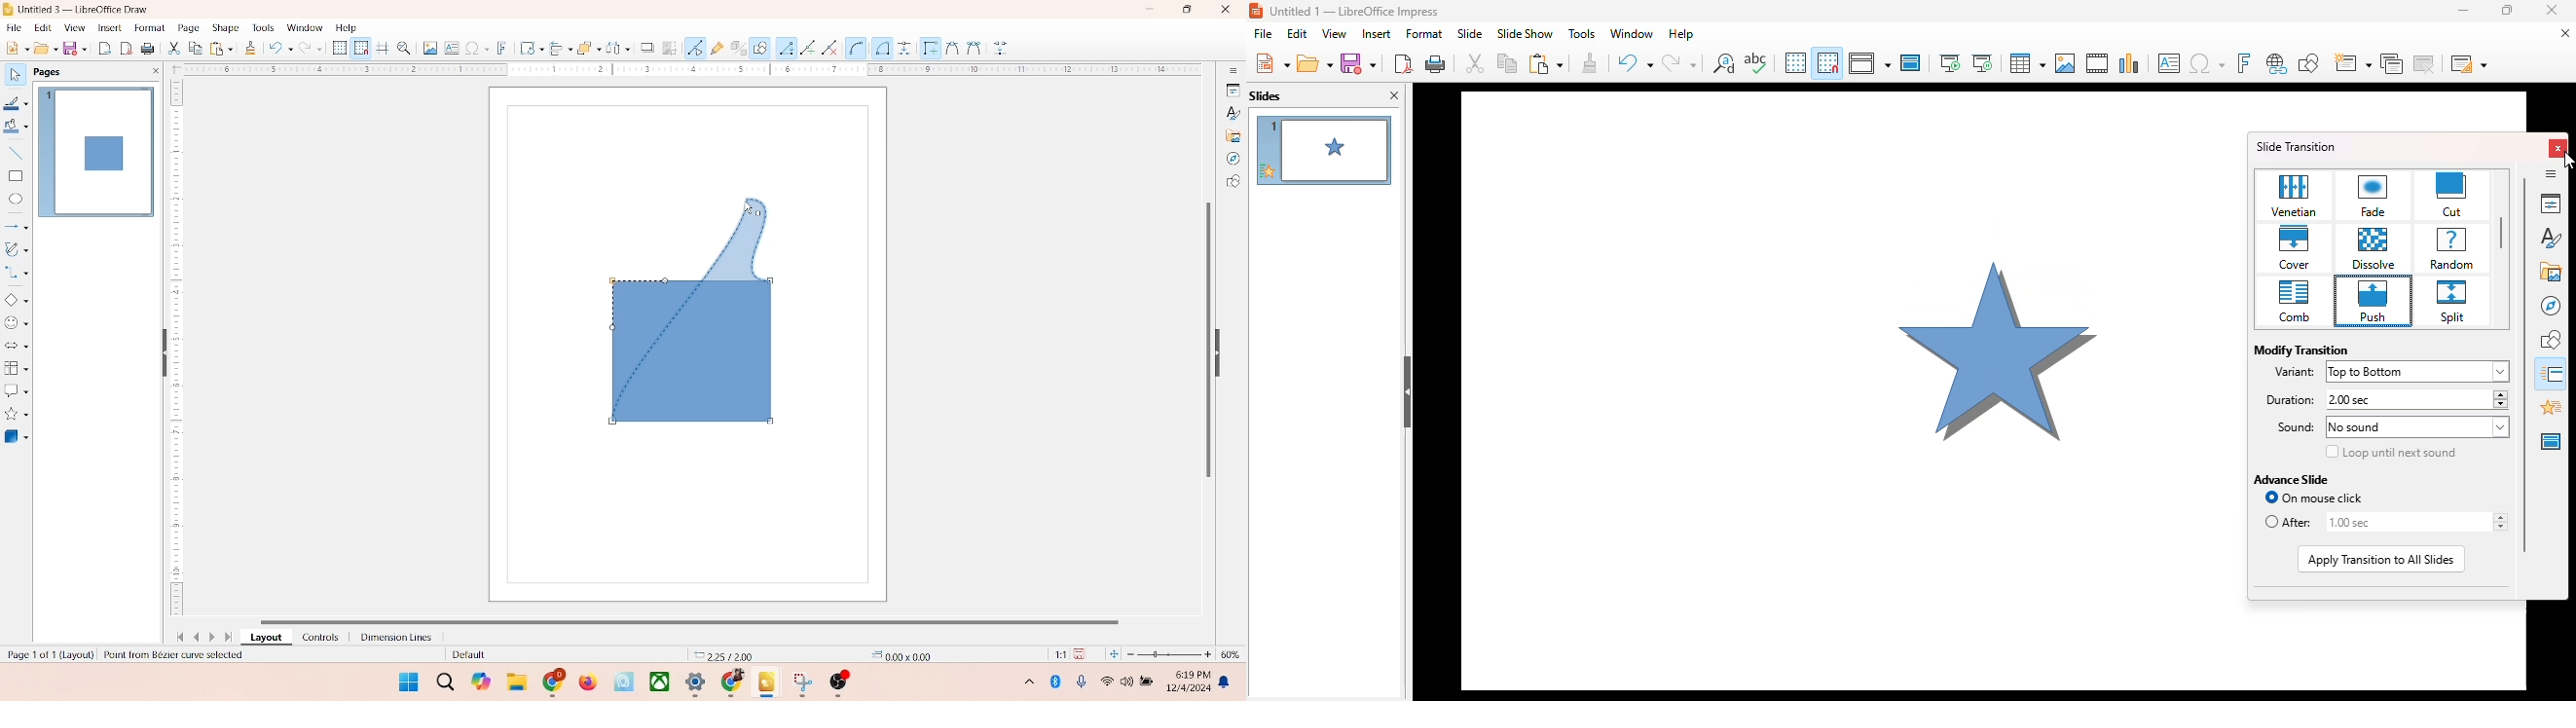 The image size is (2576, 728). What do you see at coordinates (18, 247) in the screenshot?
I see `curves and polygons` at bounding box center [18, 247].